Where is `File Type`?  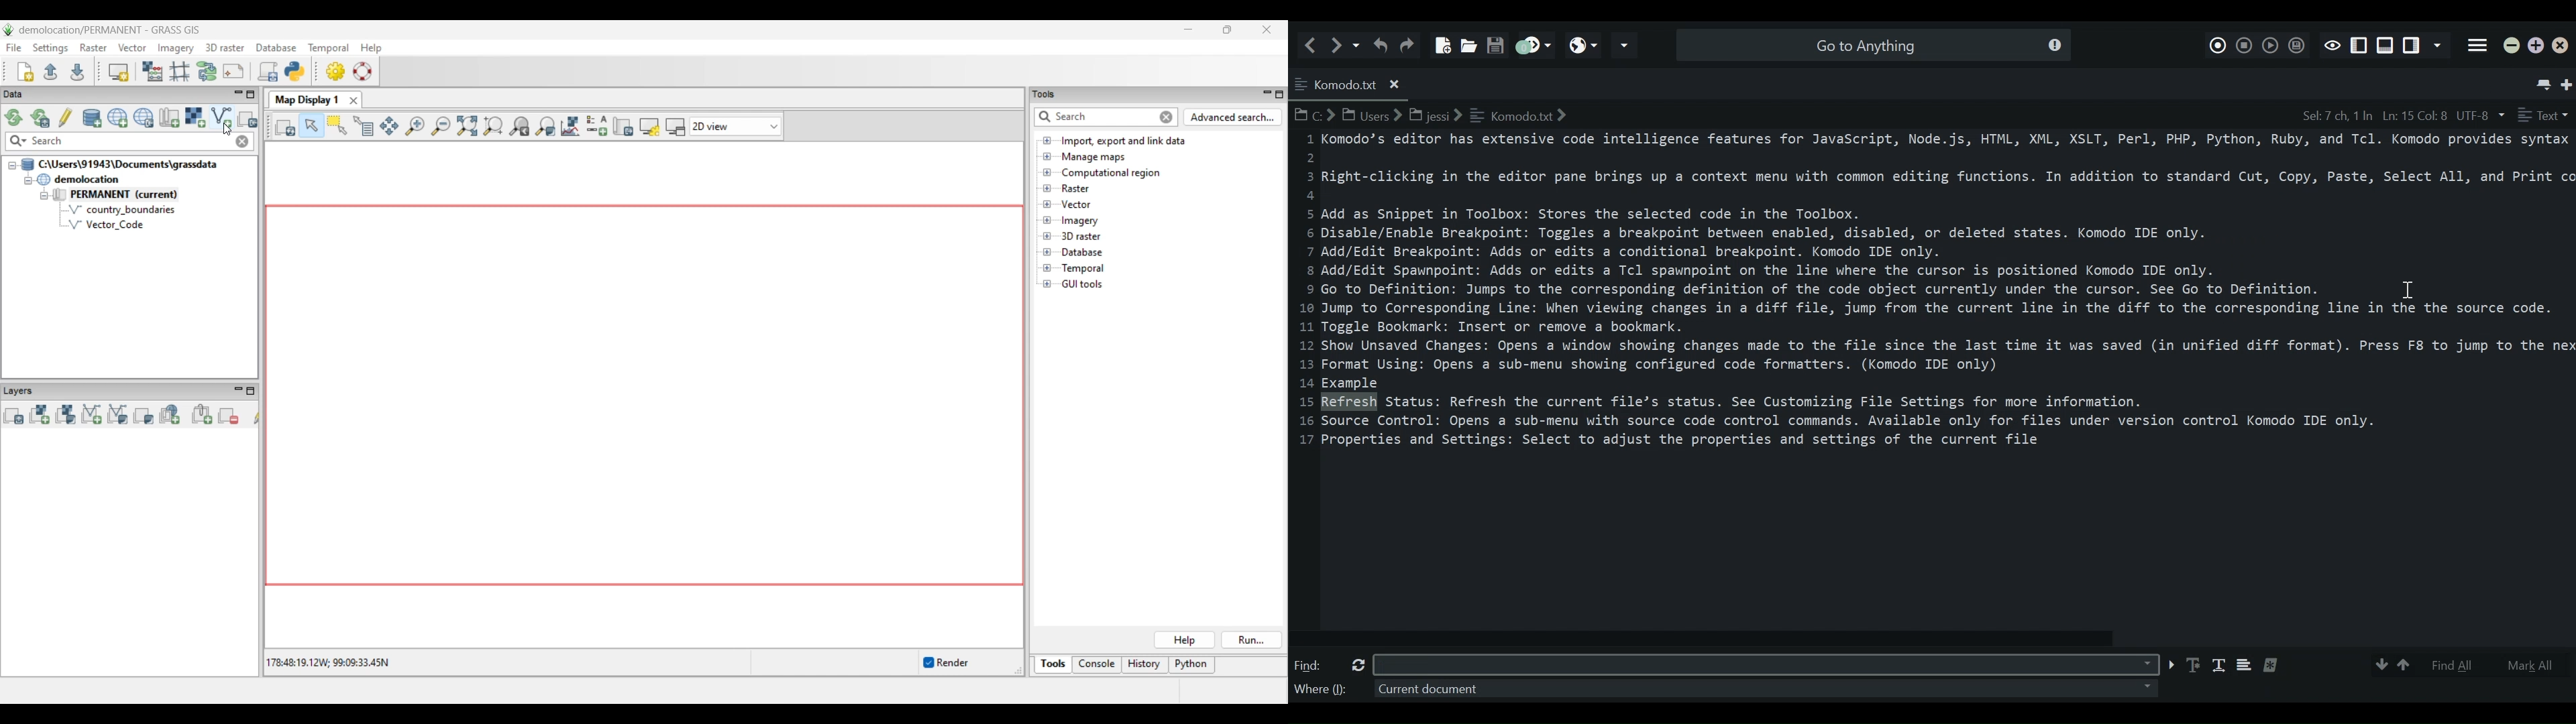
File Type is located at coordinates (2543, 115).